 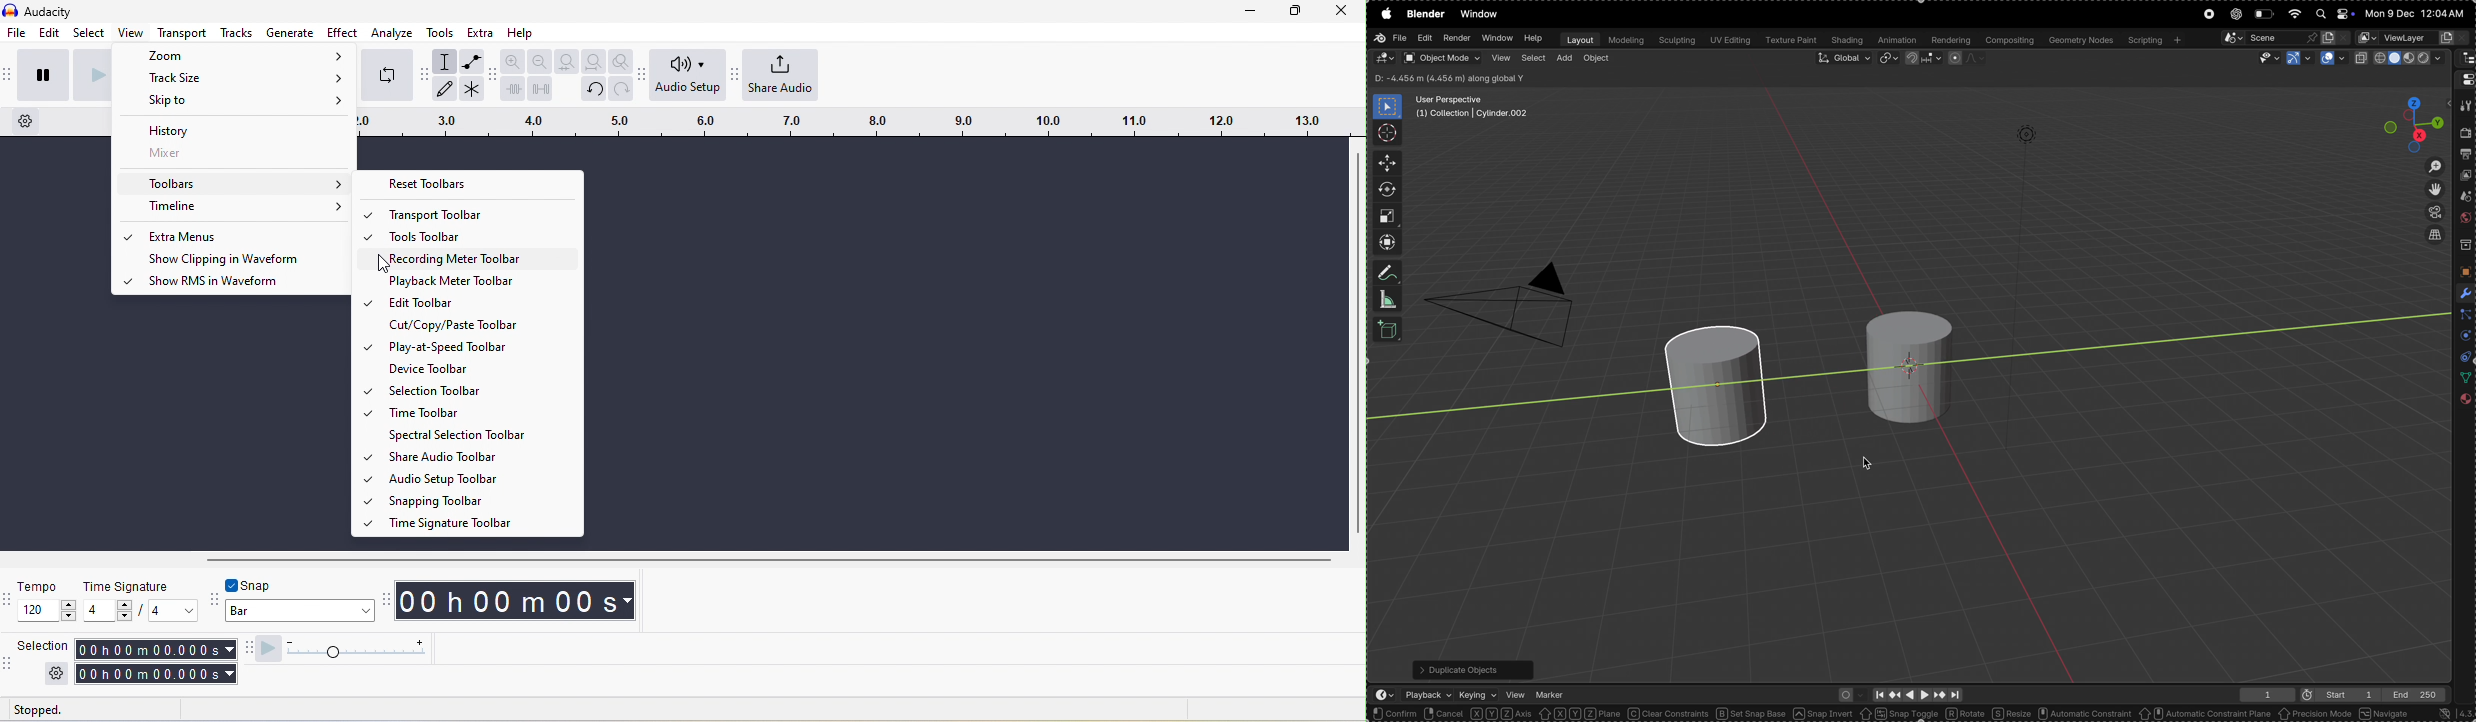 I want to click on Play at speed toolbar, so click(x=478, y=347).